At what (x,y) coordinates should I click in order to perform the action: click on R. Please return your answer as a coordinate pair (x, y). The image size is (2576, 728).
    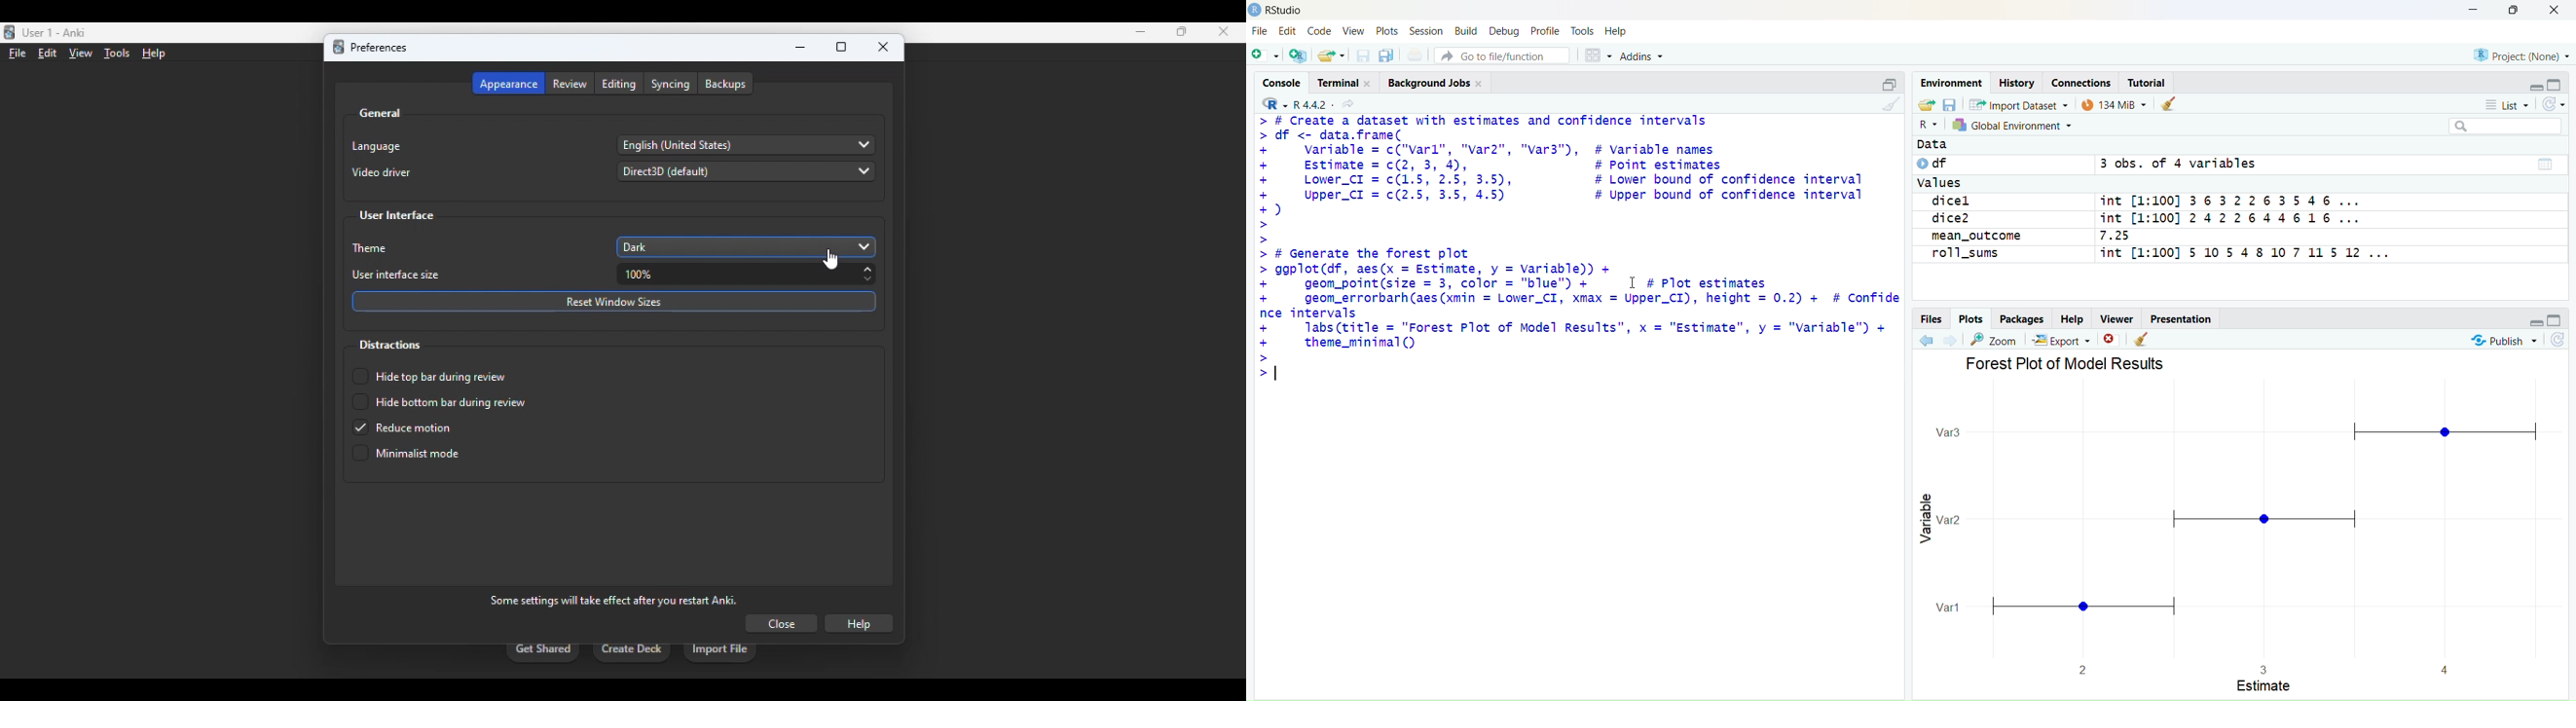
    Looking at the image, I should click on (1929, 125).